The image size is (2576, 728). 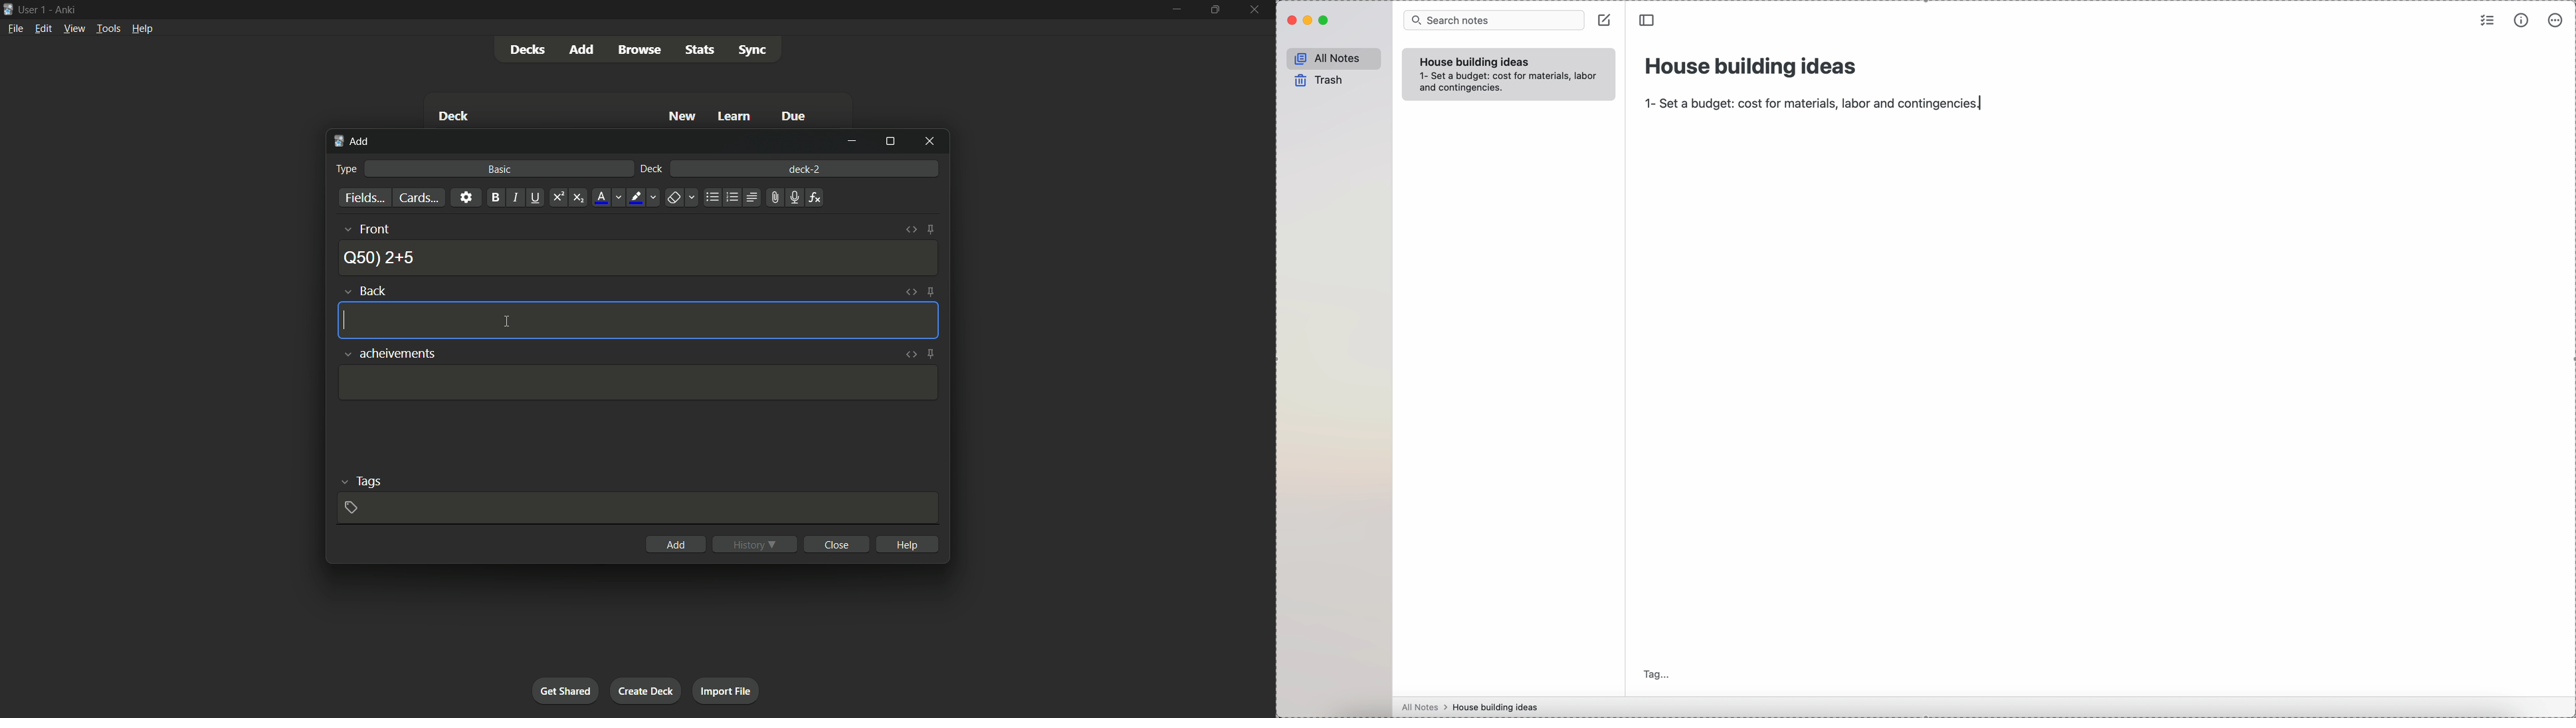 What do you see at coordinates (732, 198) in the screenshot?
I see `ordered list` at bounding box center [732, 198].